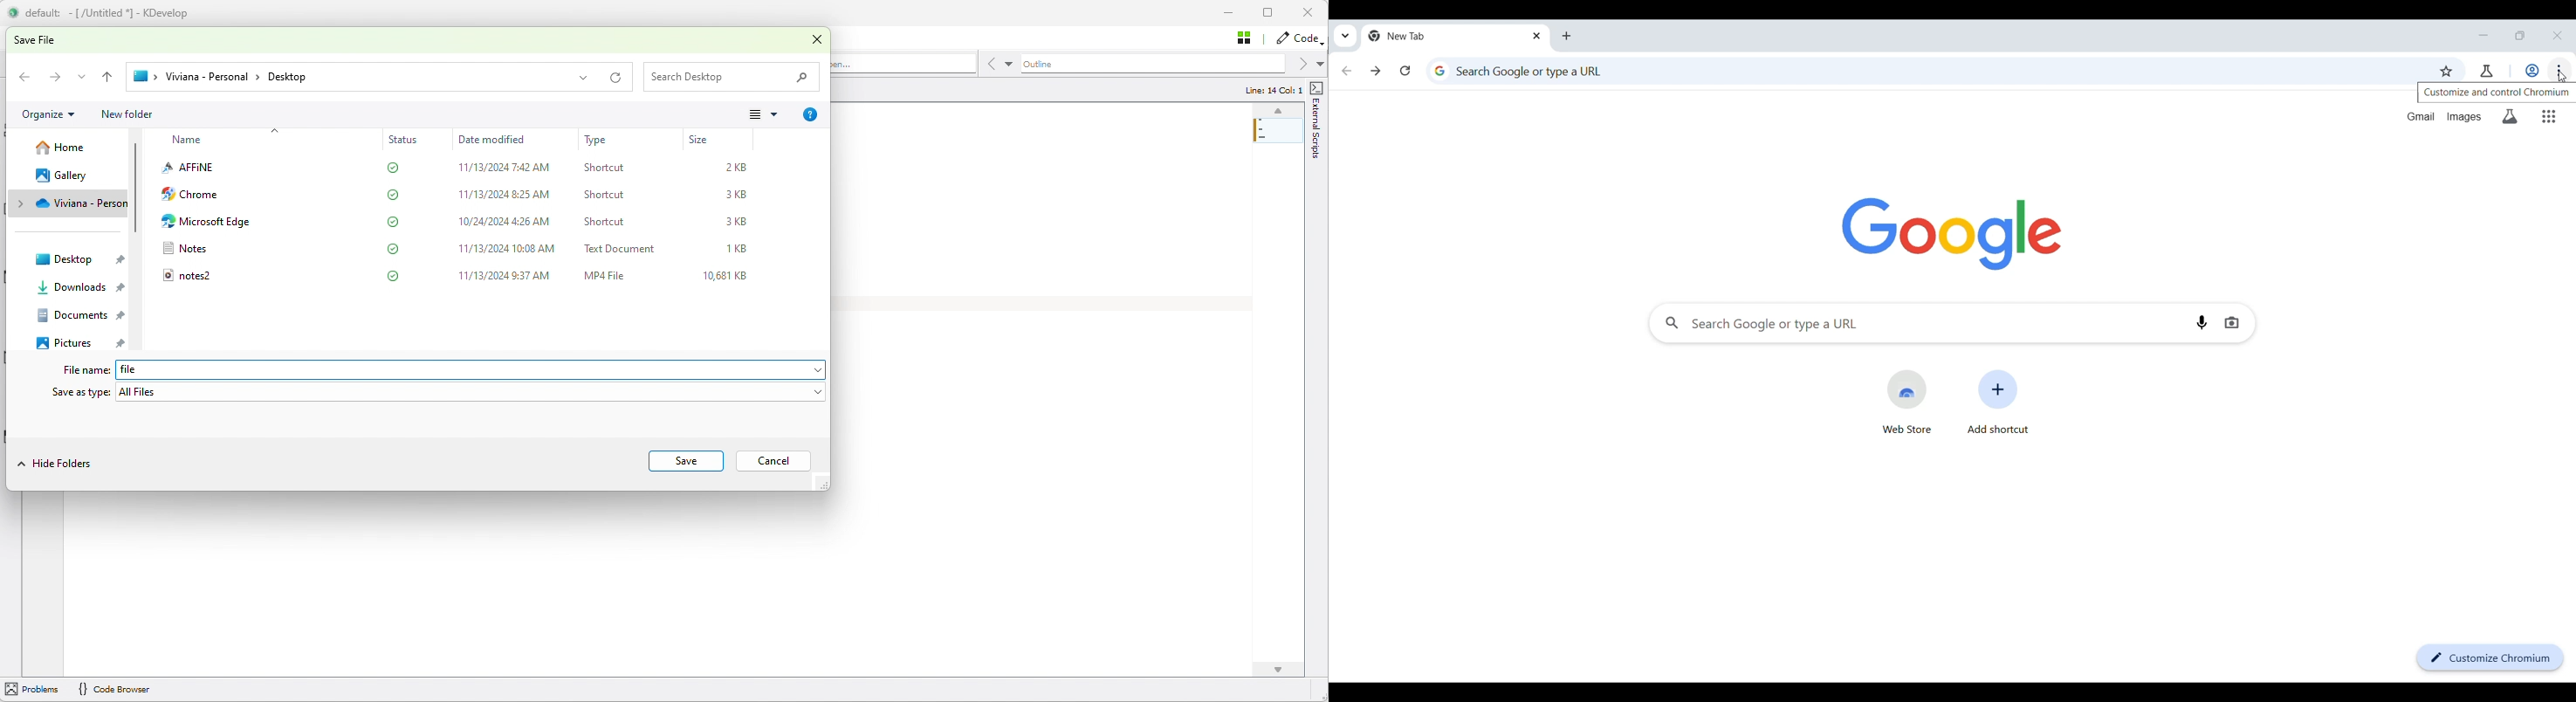 This screenshot has height=728, width=2576. I want to click on Open Google webstore, so click(1906, 402).